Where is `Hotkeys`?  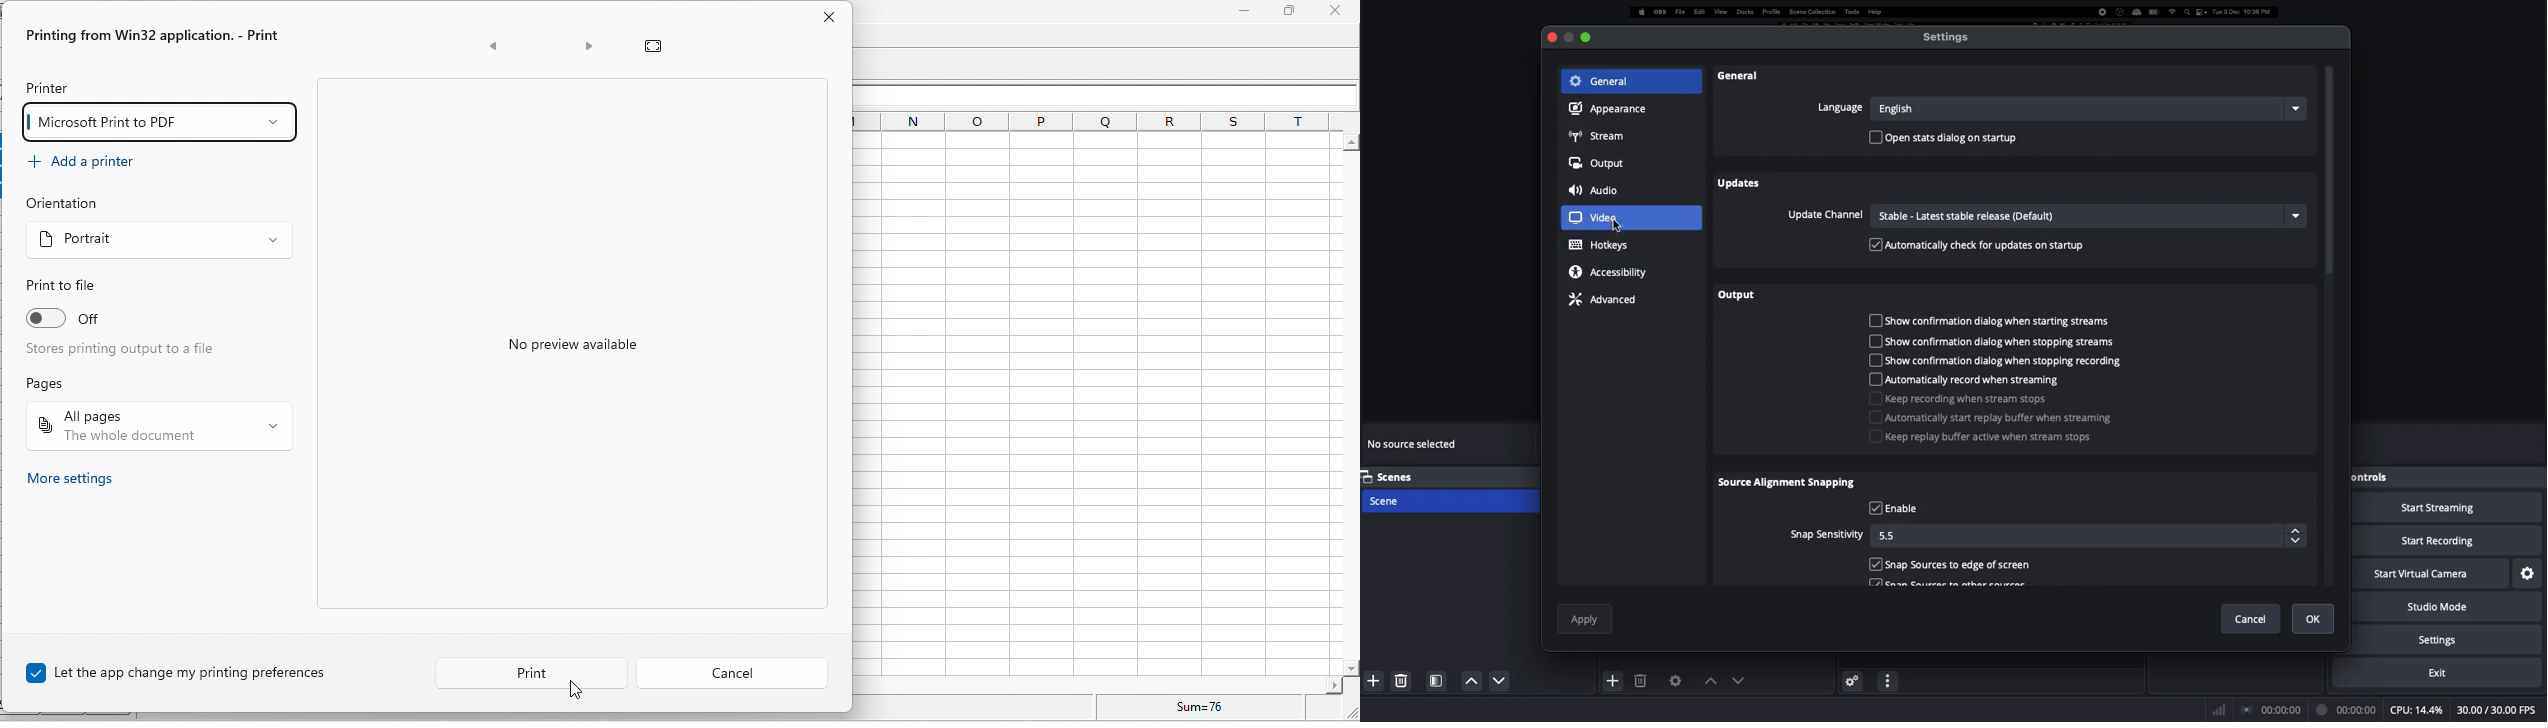
Hotkeys is located at coordinates (1600, 245).